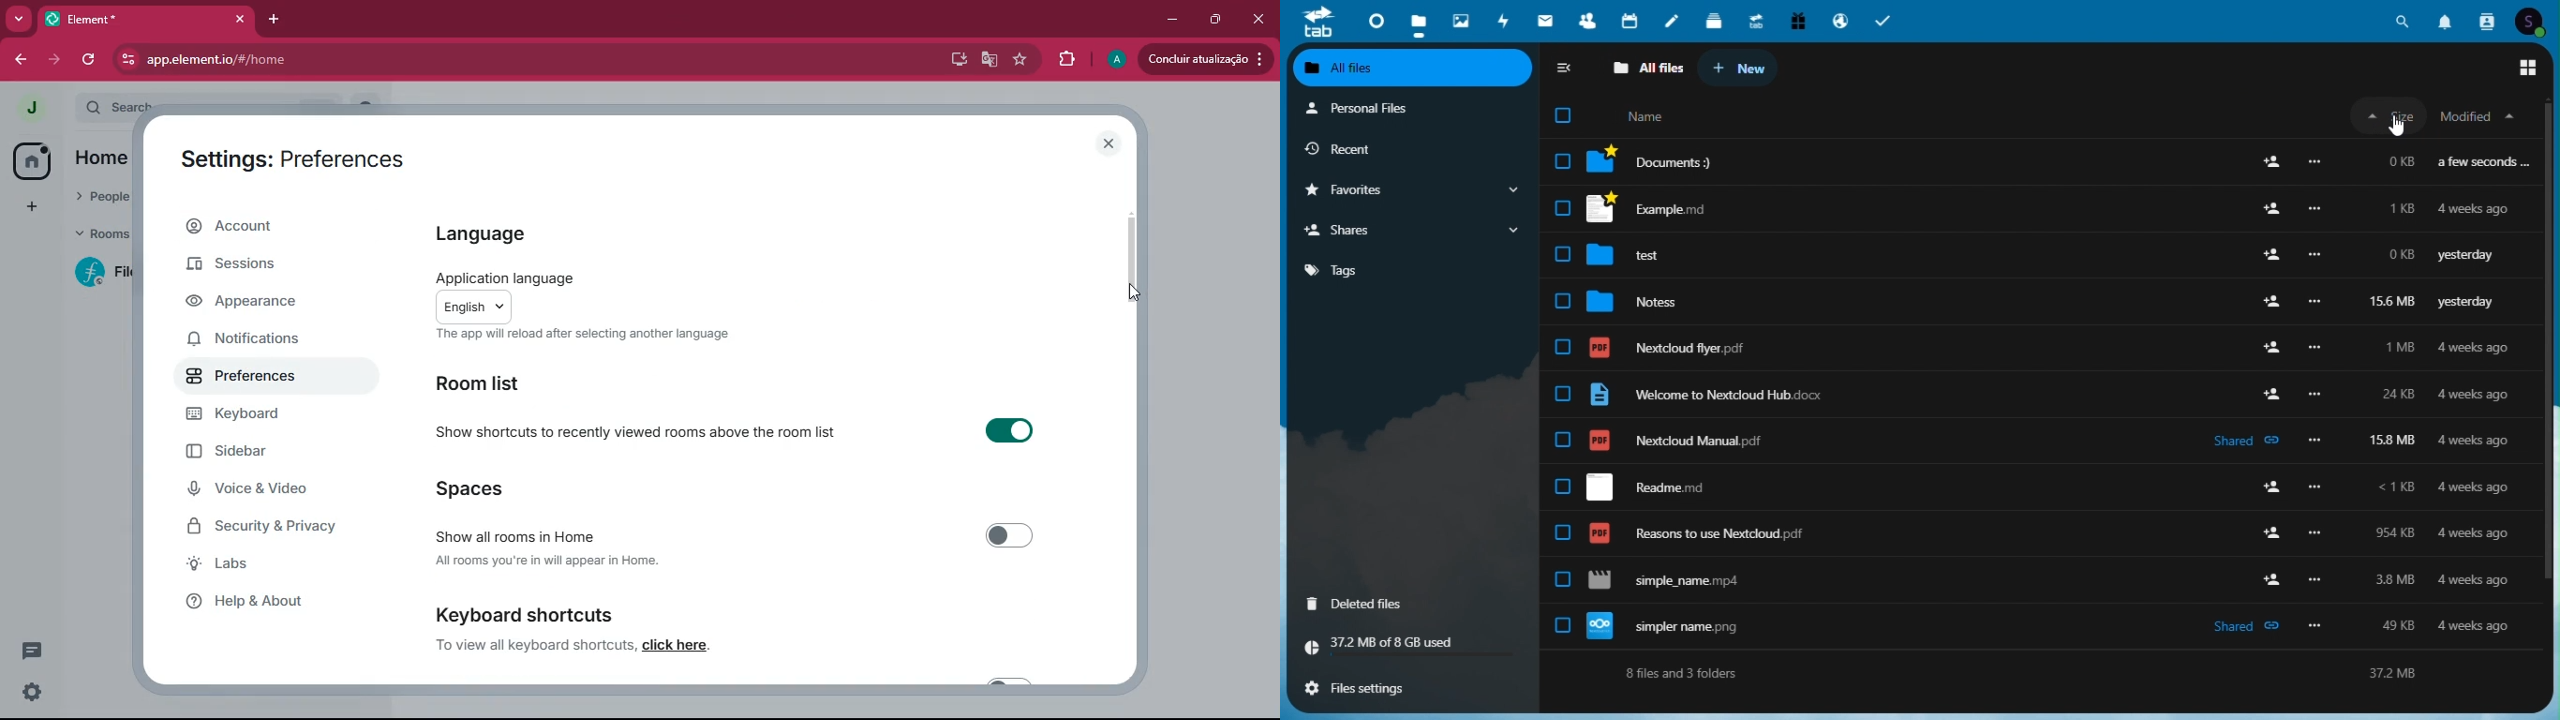  I want to click on Show shortcuts to recently viewed rooms above the room list, so click(739, 428).